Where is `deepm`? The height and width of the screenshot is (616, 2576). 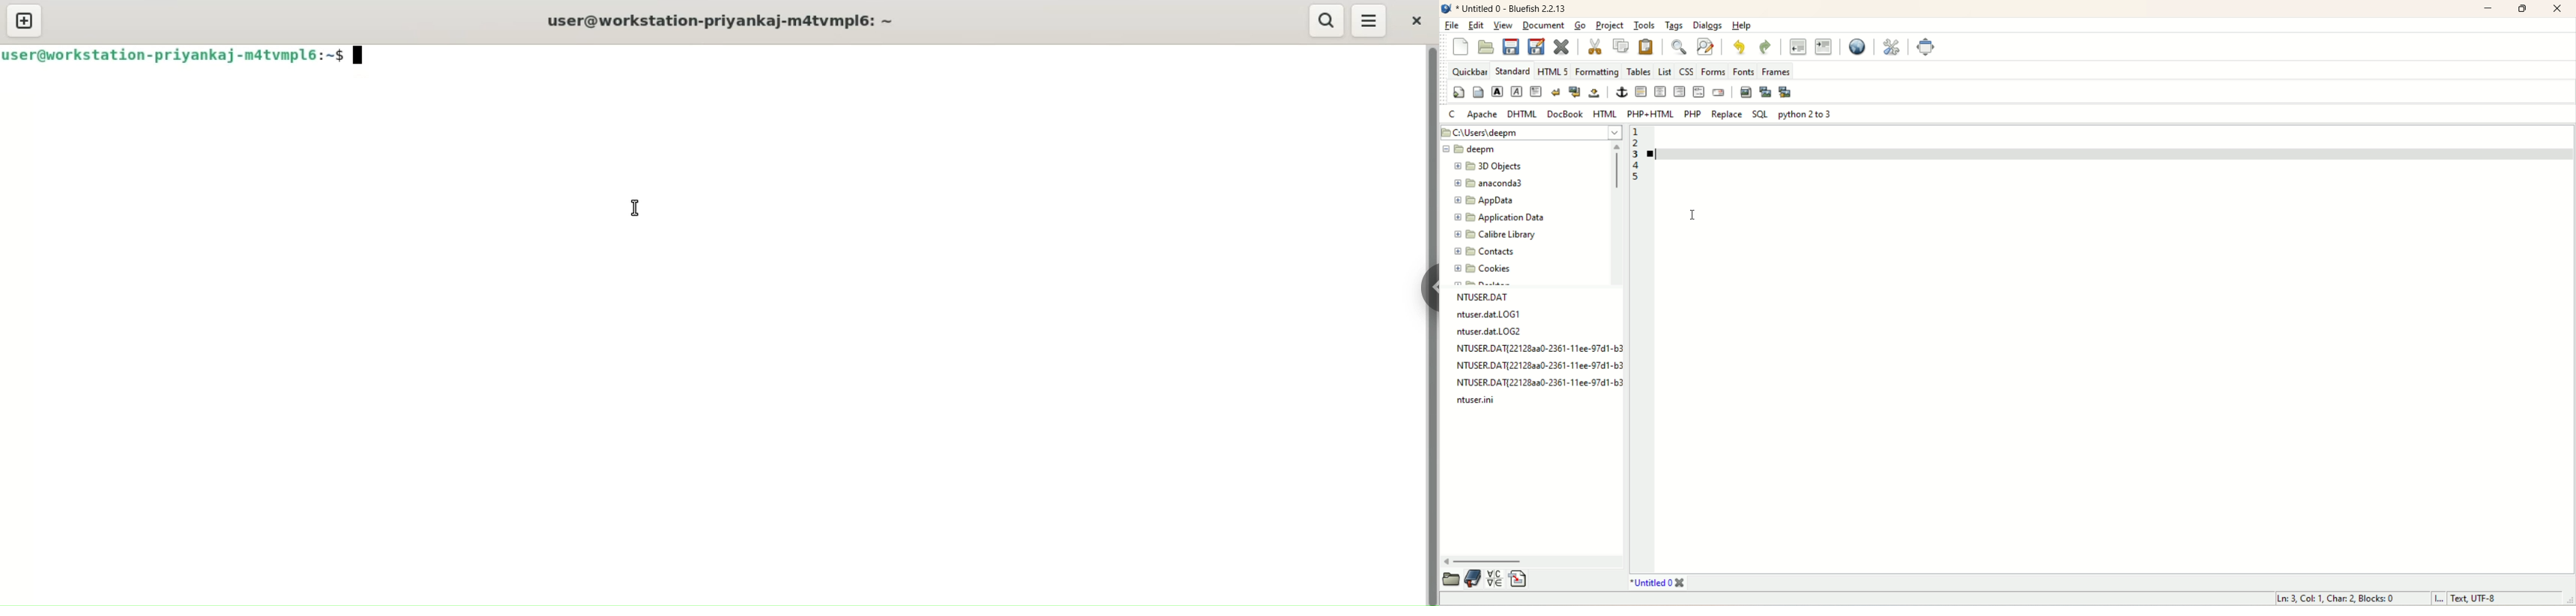 deepm is located at coordinates (1472, 149).